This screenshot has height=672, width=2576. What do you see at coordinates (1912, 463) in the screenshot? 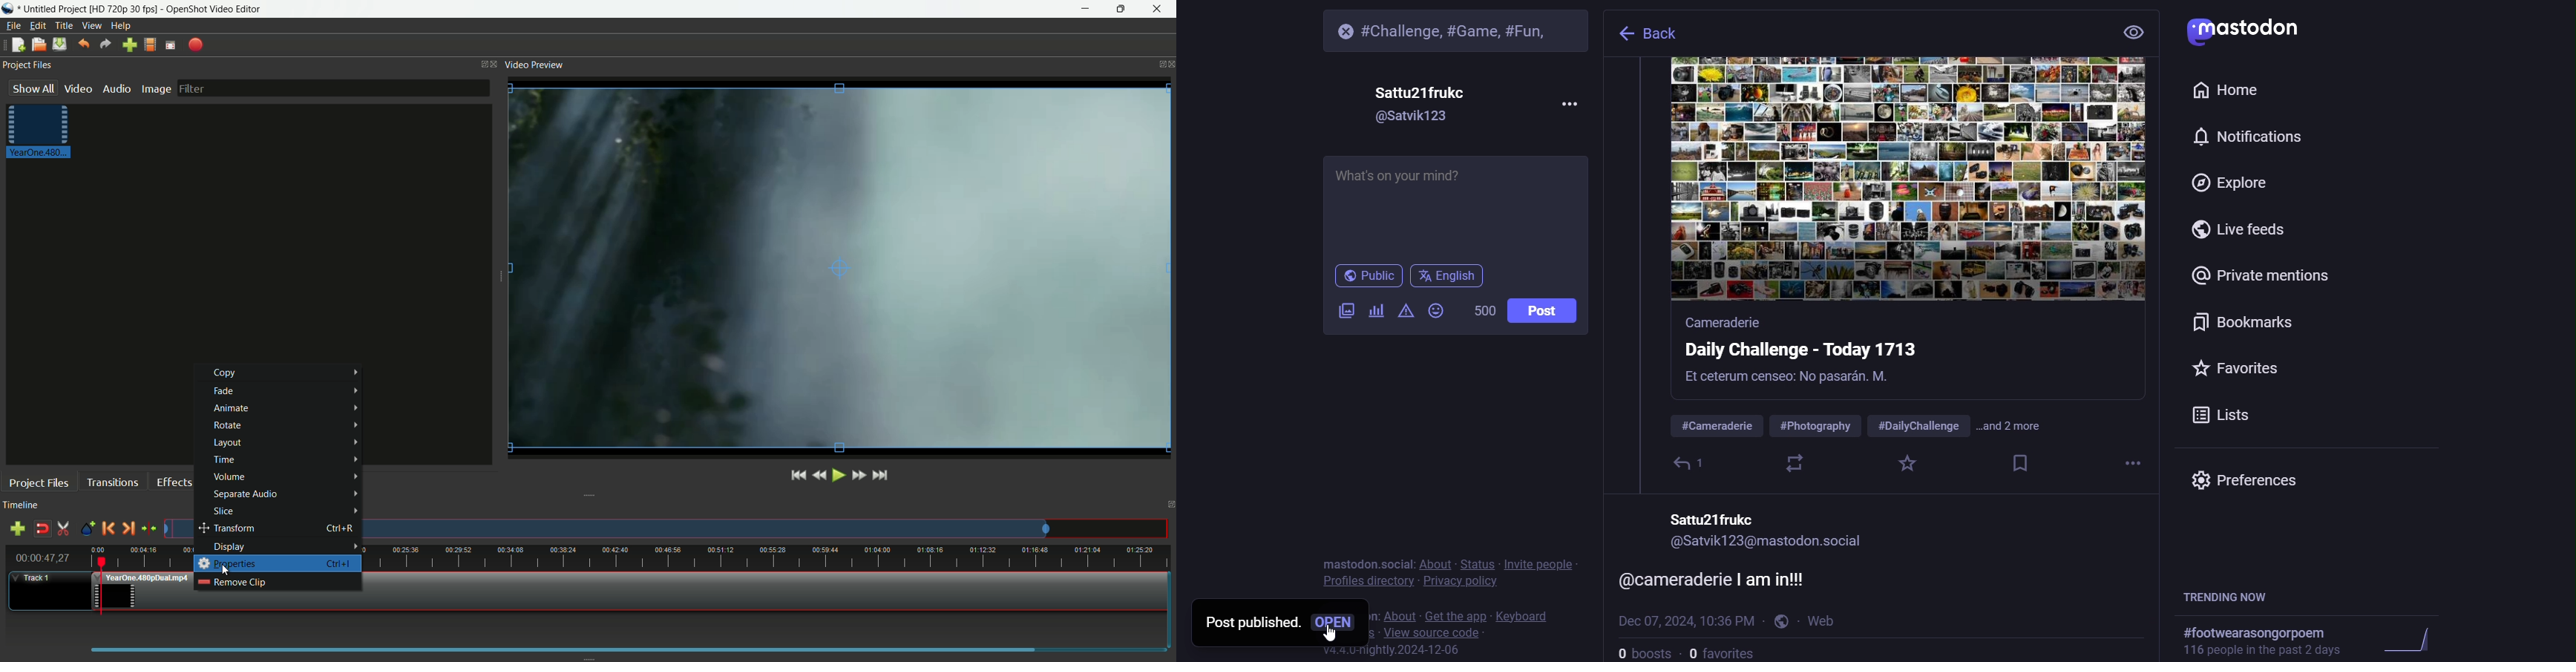
I see `favorite` at bounding box center [1912, 463].